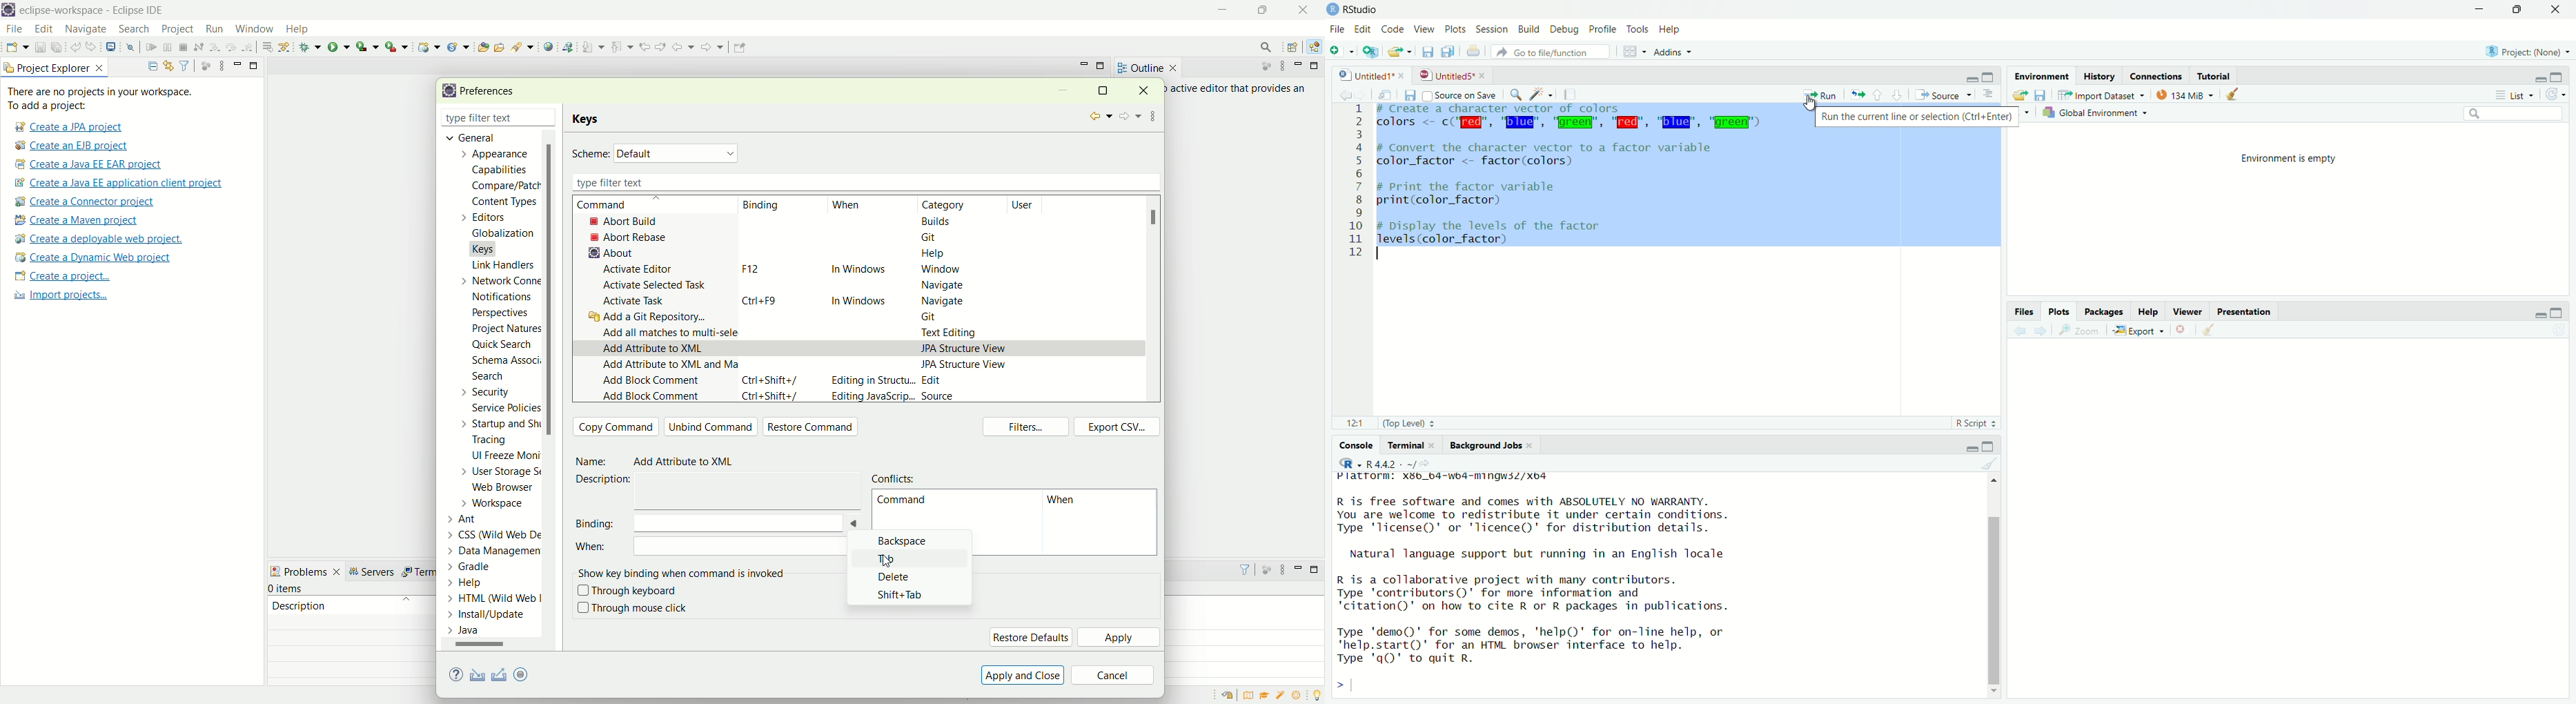 This screenshot has width=2576, height=728. I want to click on background jobs, so click(1490, 447).